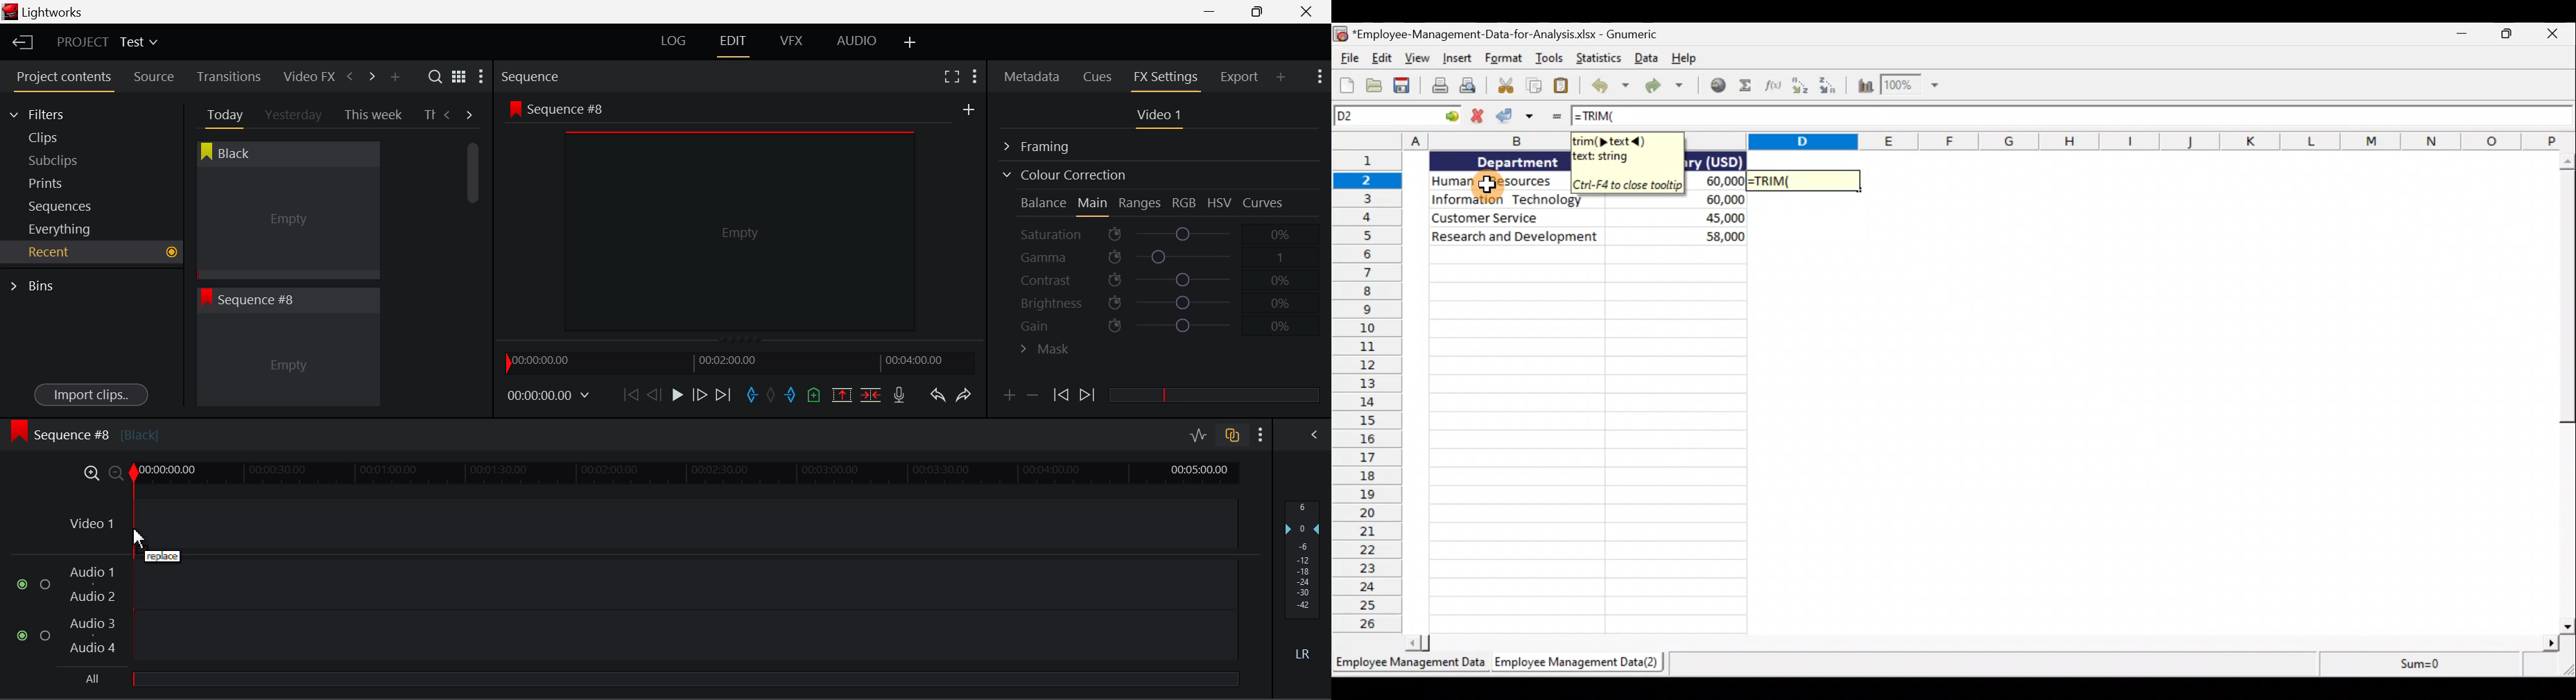 The height and width of the screenshot is (700, 2576). What do you see at coordinates (229, 76) in the screenshot?
I see `Transitions` at bounding box center [229, 76].